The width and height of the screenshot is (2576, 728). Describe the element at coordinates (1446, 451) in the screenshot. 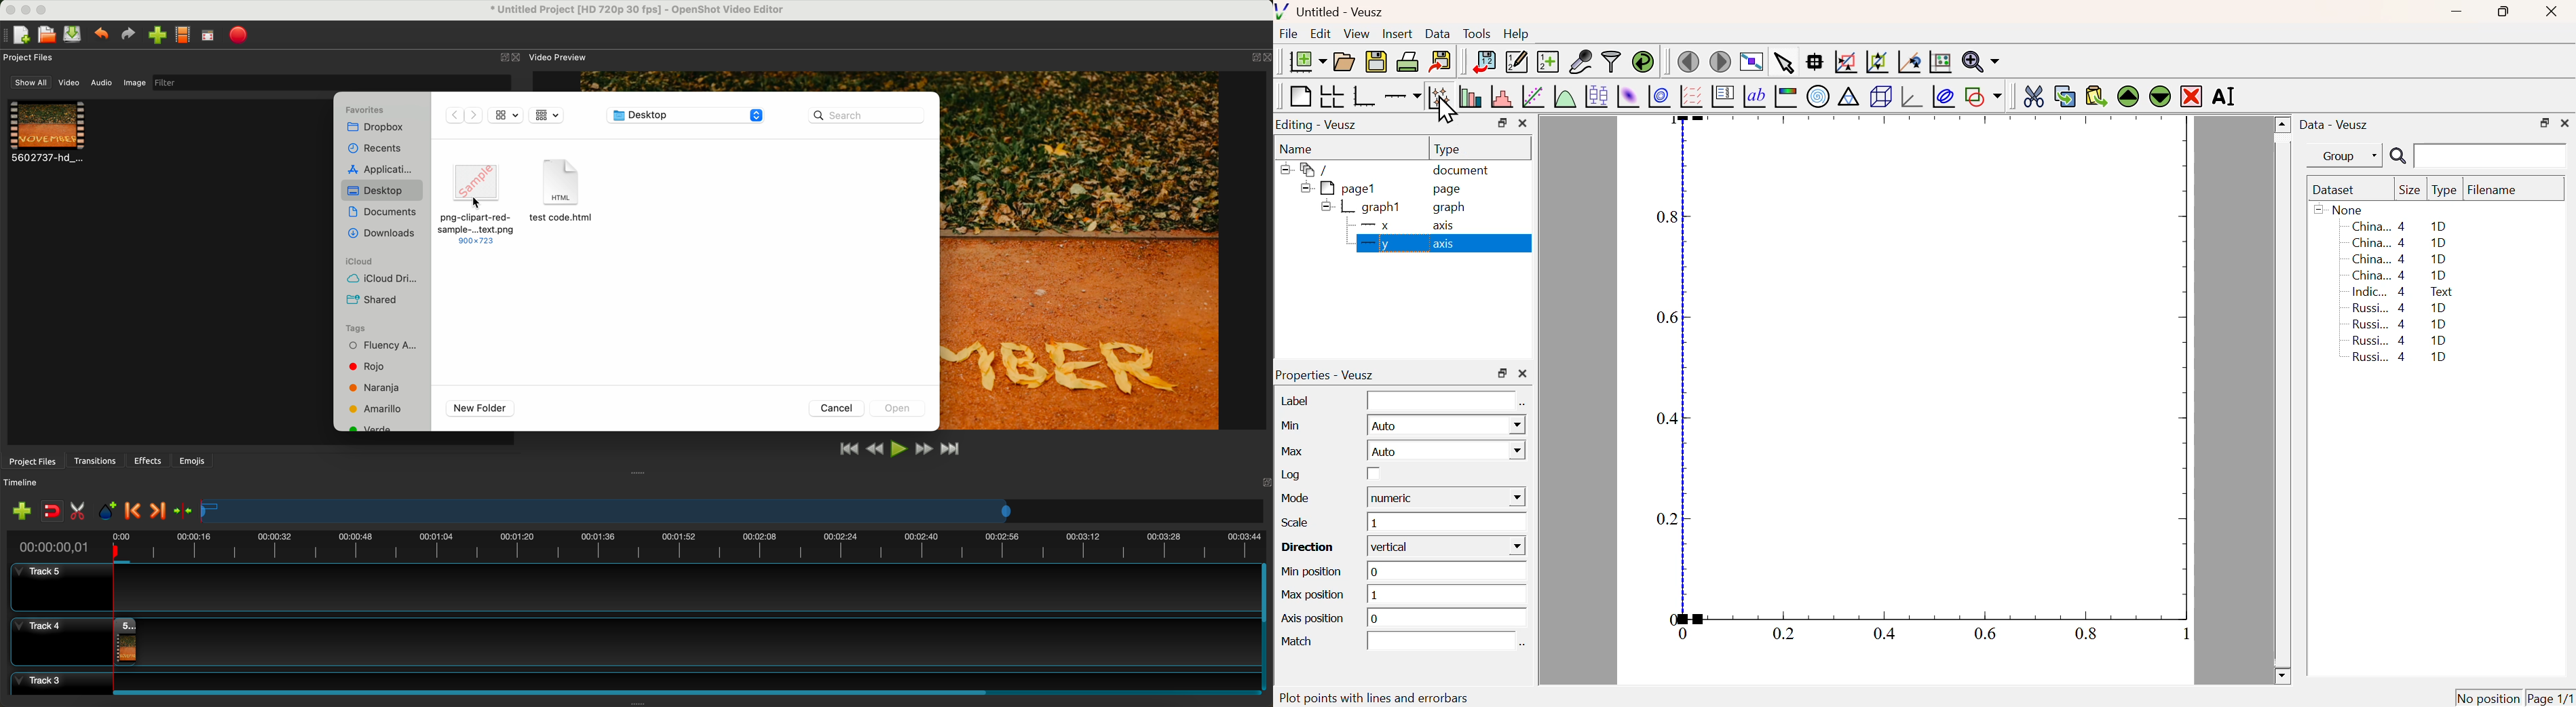

I see `Auto` at that location.